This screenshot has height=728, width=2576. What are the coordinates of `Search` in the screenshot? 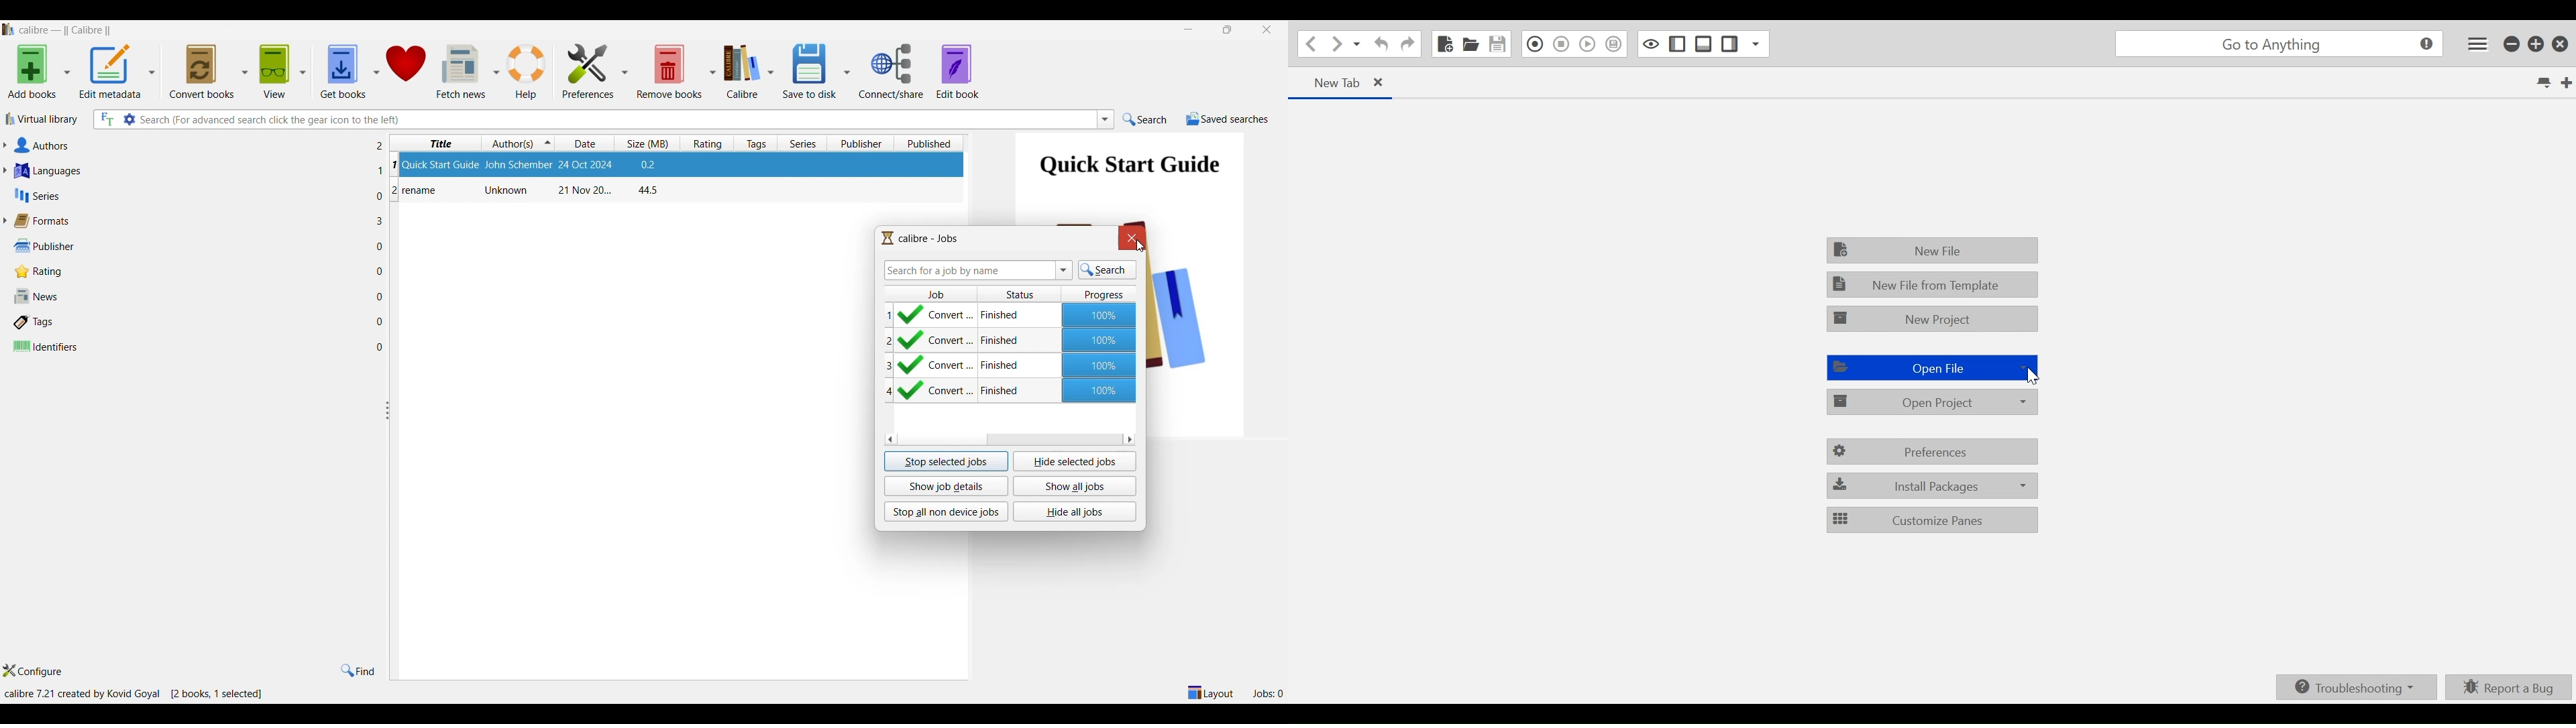 It's located at (1107, 269).